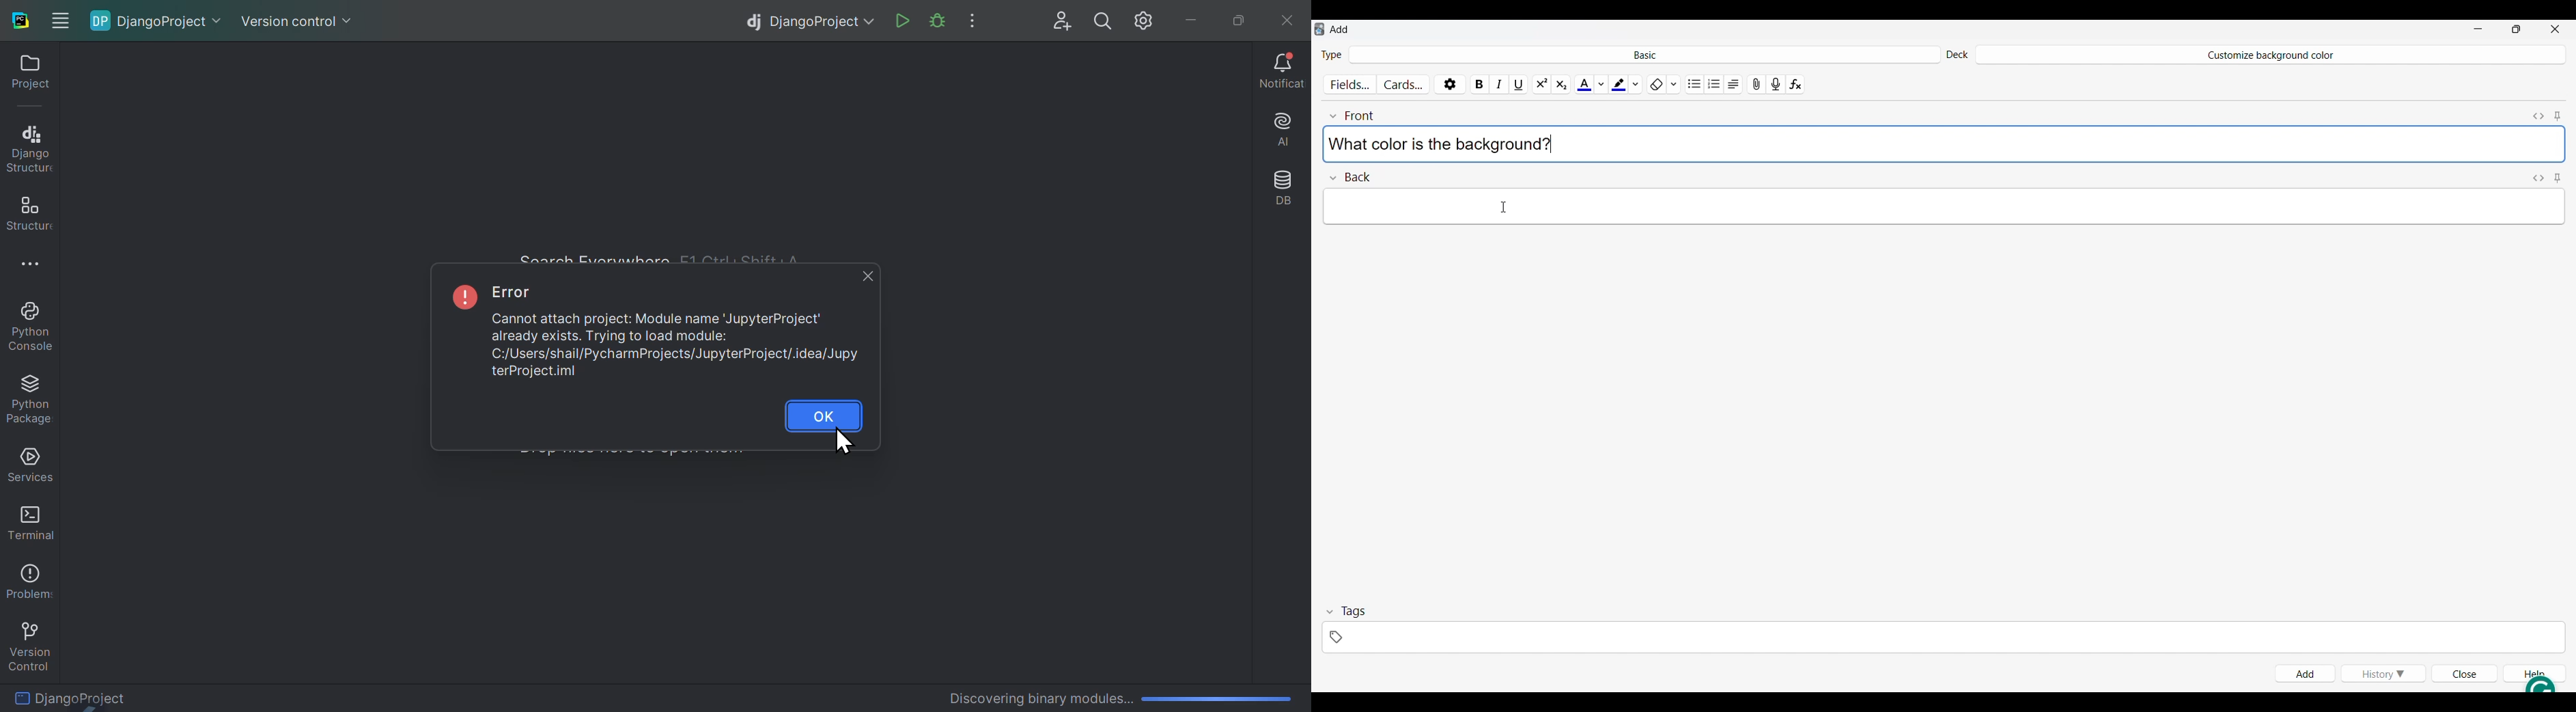  Describe the element at coordinates (1283, 191) in the screenshot. I see `Database` at that location.